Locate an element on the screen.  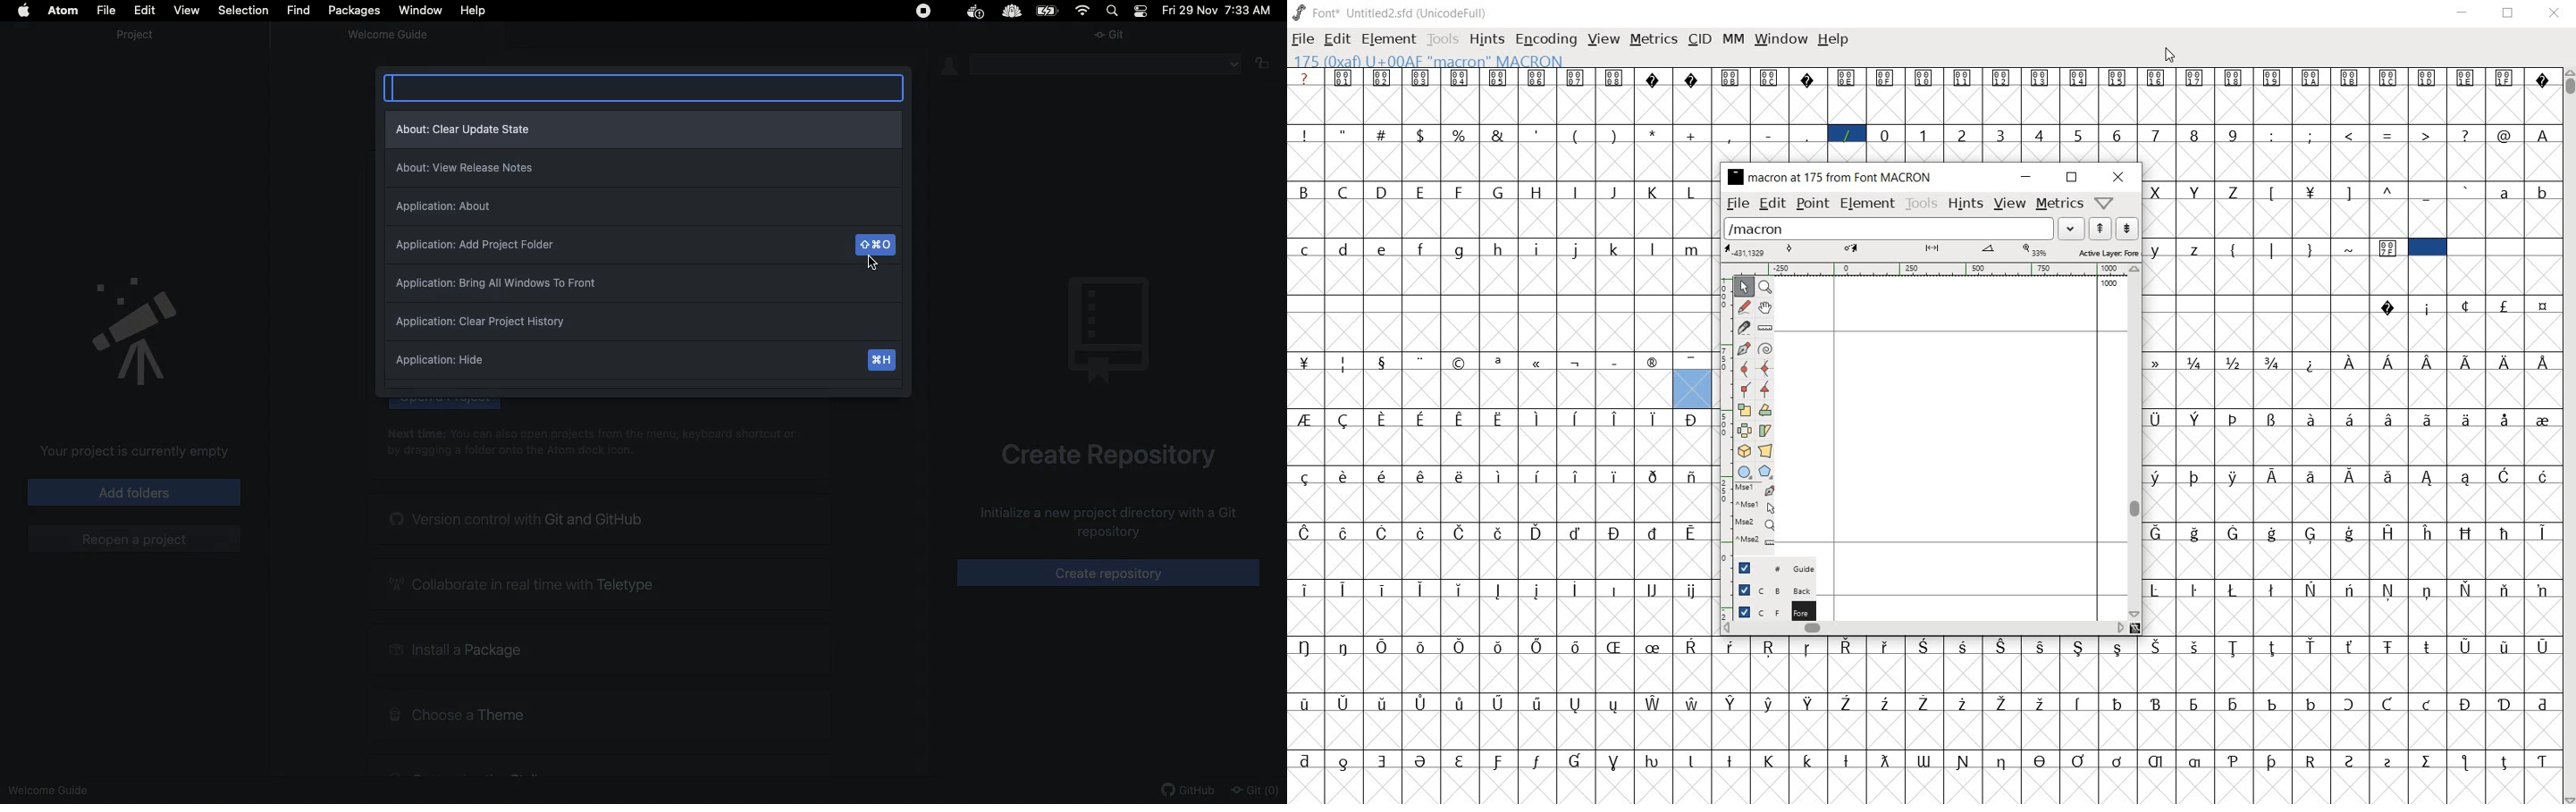
Symbol is located at coordinates (1385, 645).